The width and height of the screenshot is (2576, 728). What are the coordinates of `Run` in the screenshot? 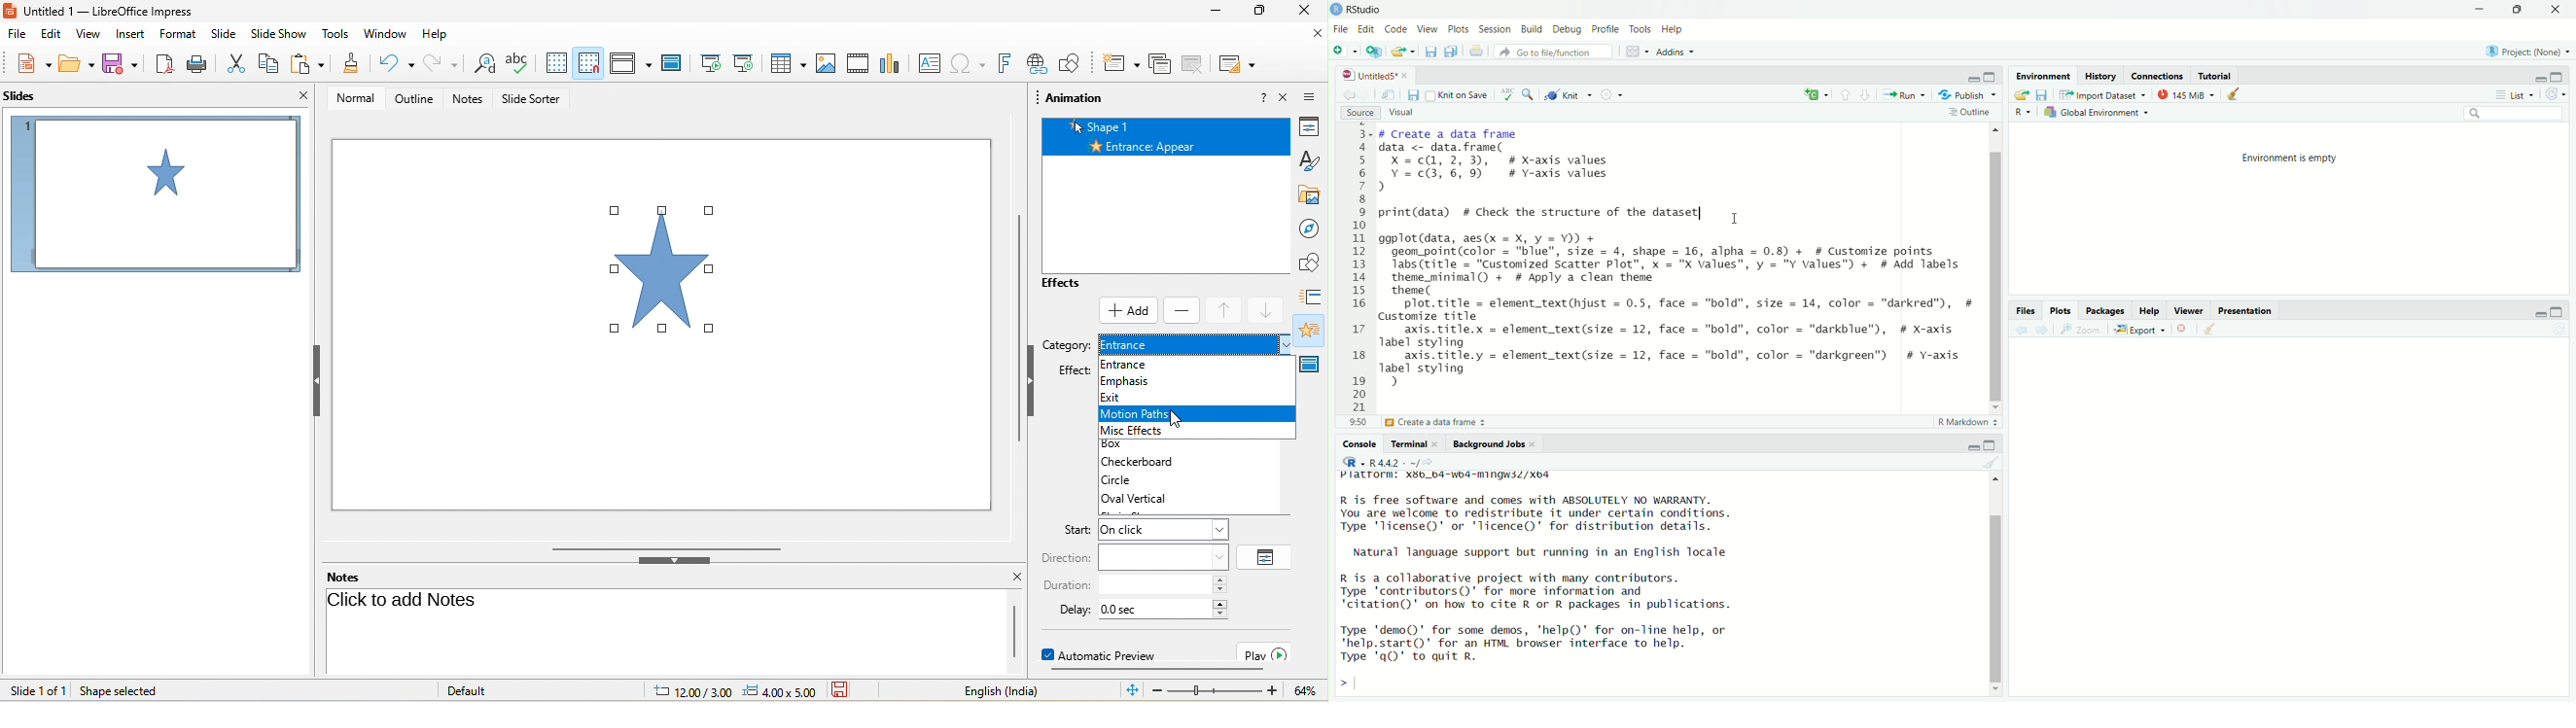 It's located at (1903, 95).